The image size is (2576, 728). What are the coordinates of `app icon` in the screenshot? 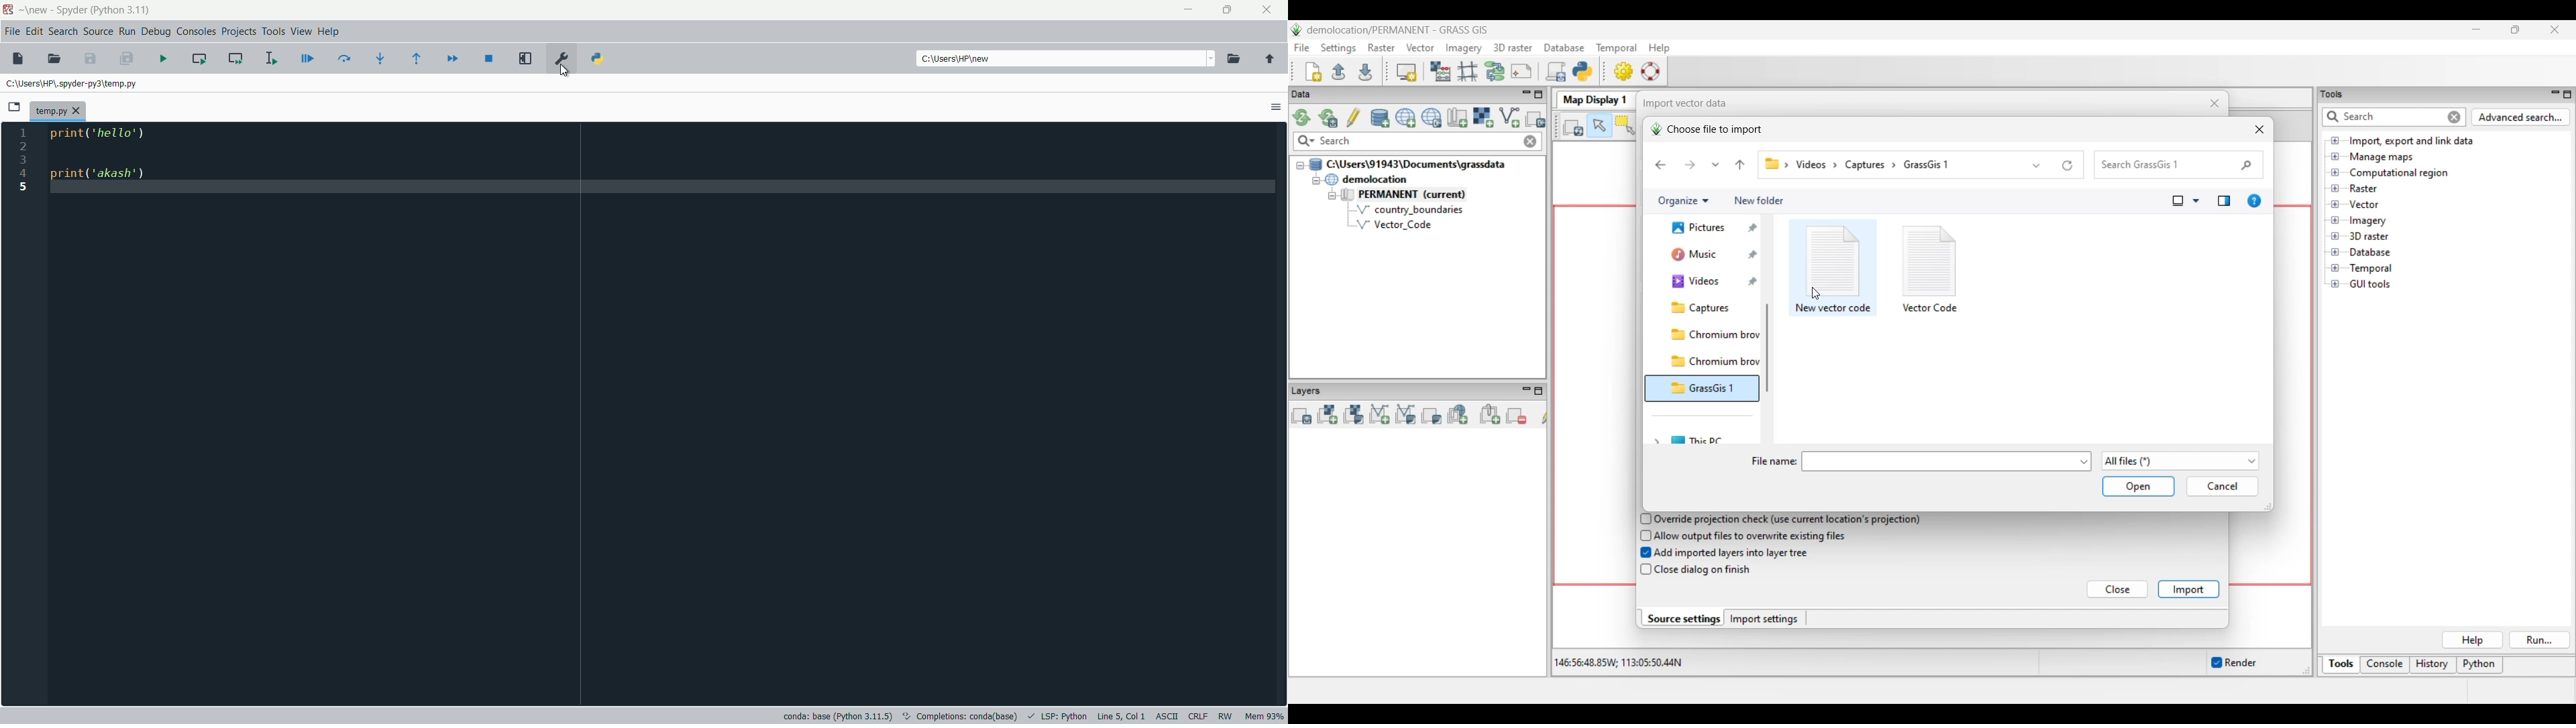 It's located at (8, 10).